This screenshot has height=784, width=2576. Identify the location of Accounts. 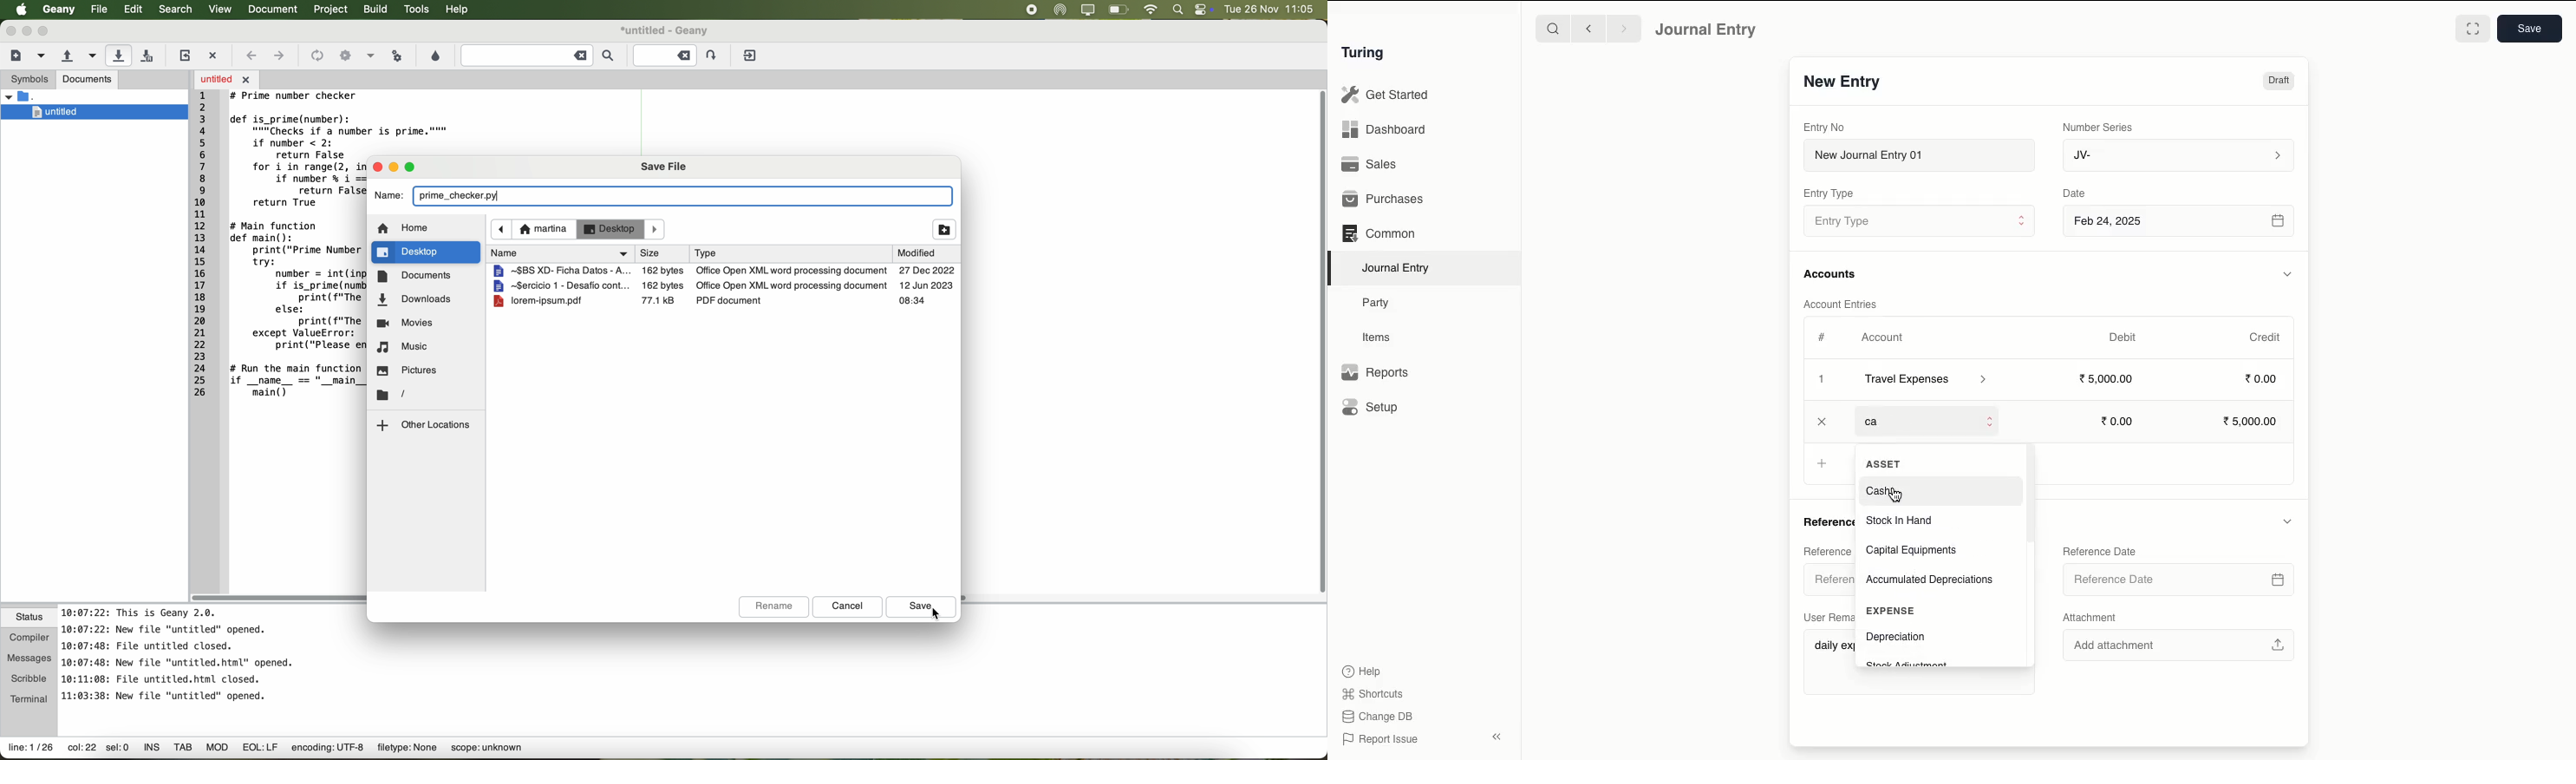
(1831, 274).